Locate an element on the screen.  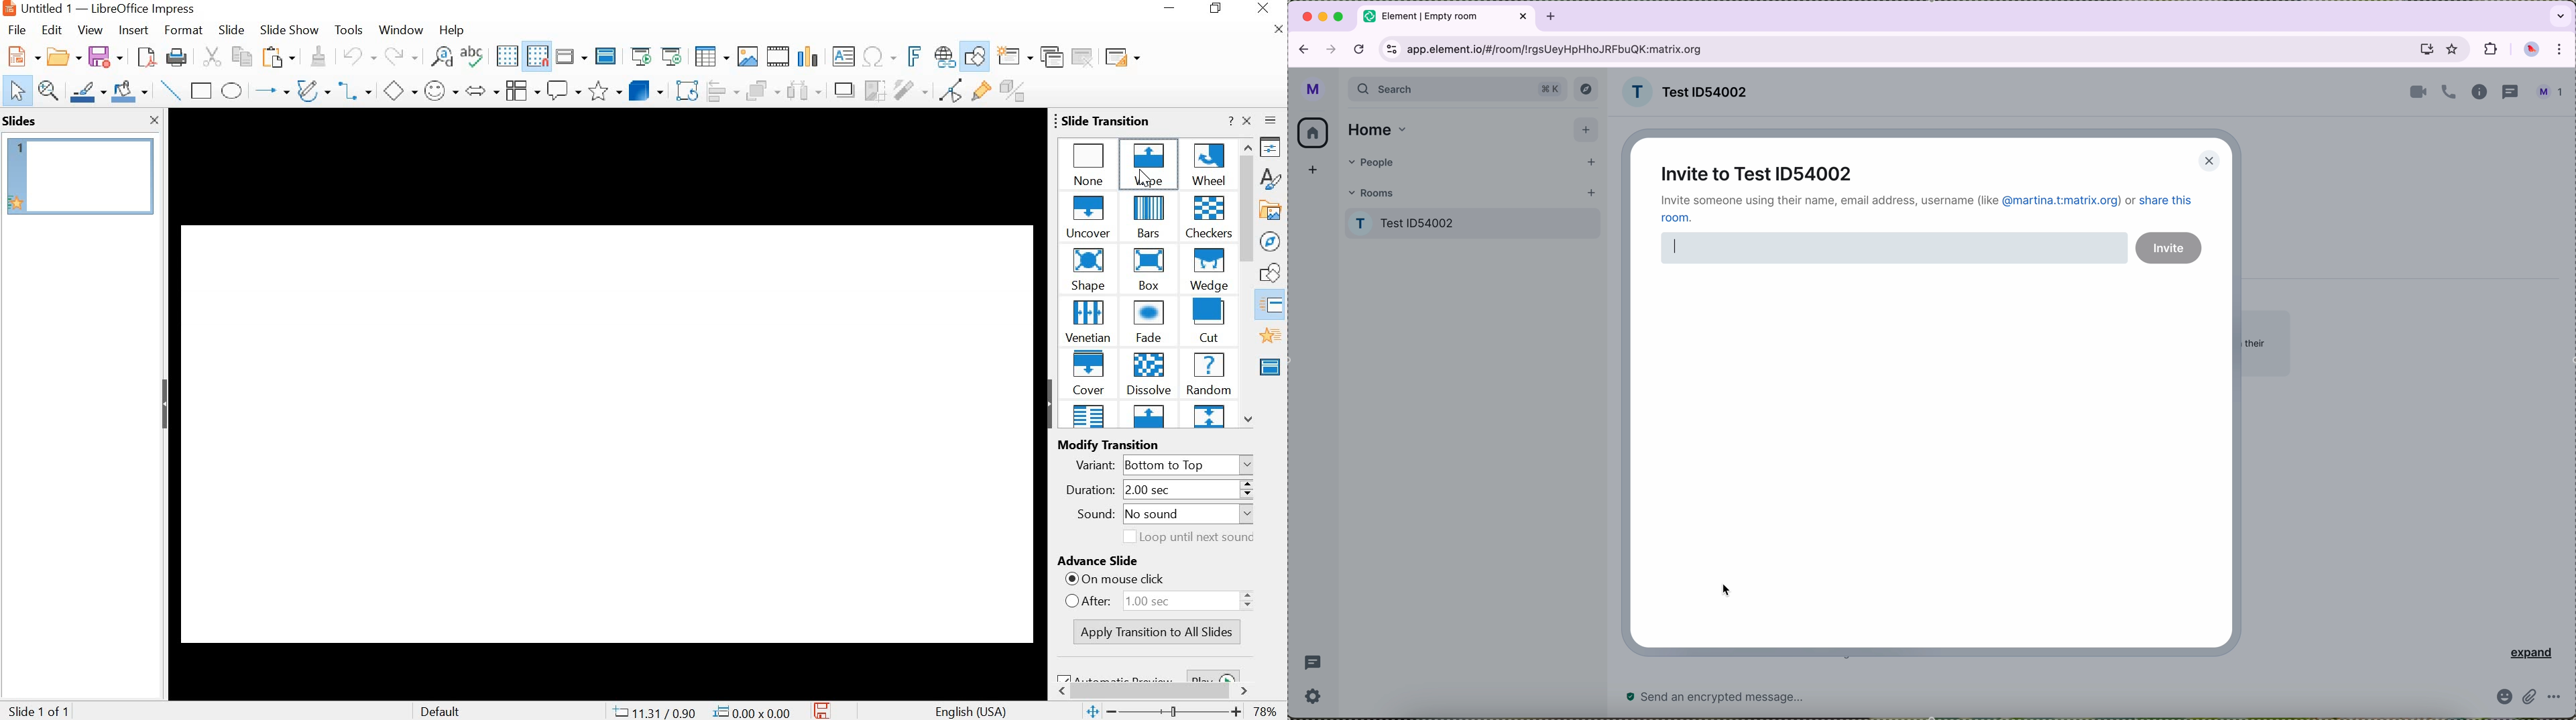
select at least three objects to distribute is located at coordinates (803, 91).